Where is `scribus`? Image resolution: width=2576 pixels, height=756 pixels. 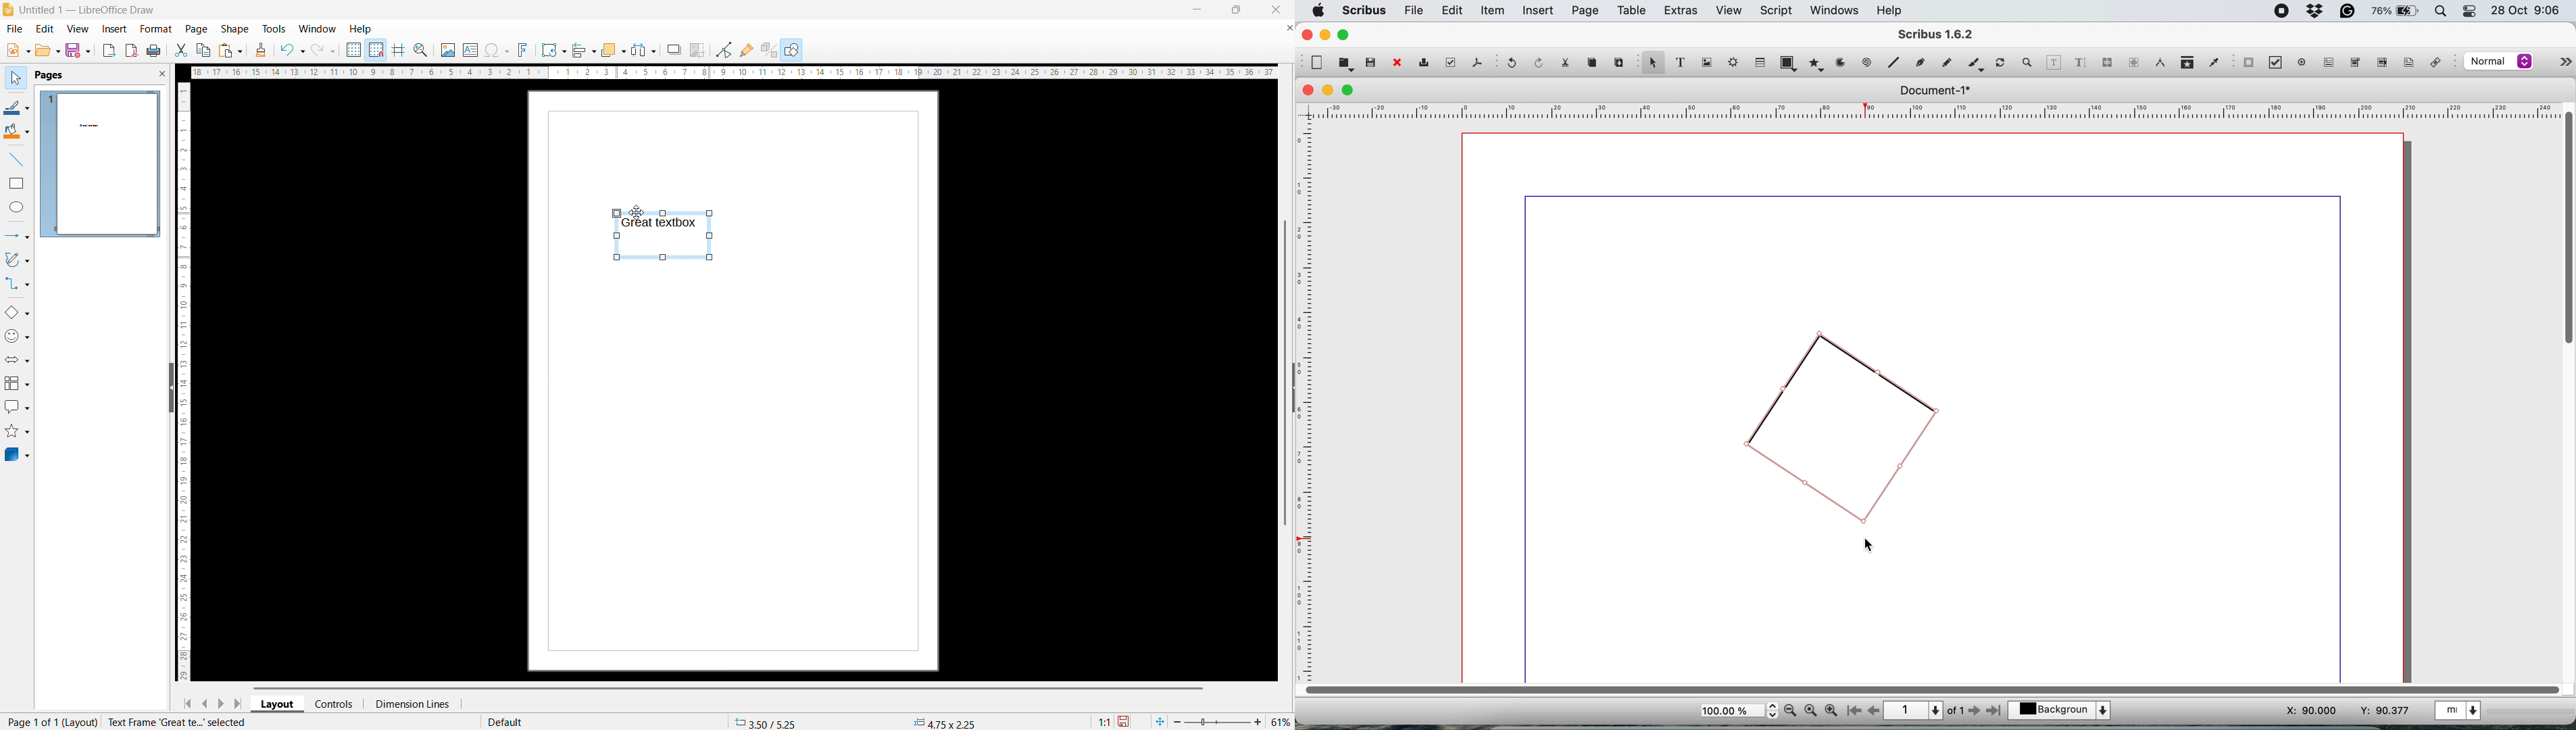 scribus is located at coordinates (1364, 10).